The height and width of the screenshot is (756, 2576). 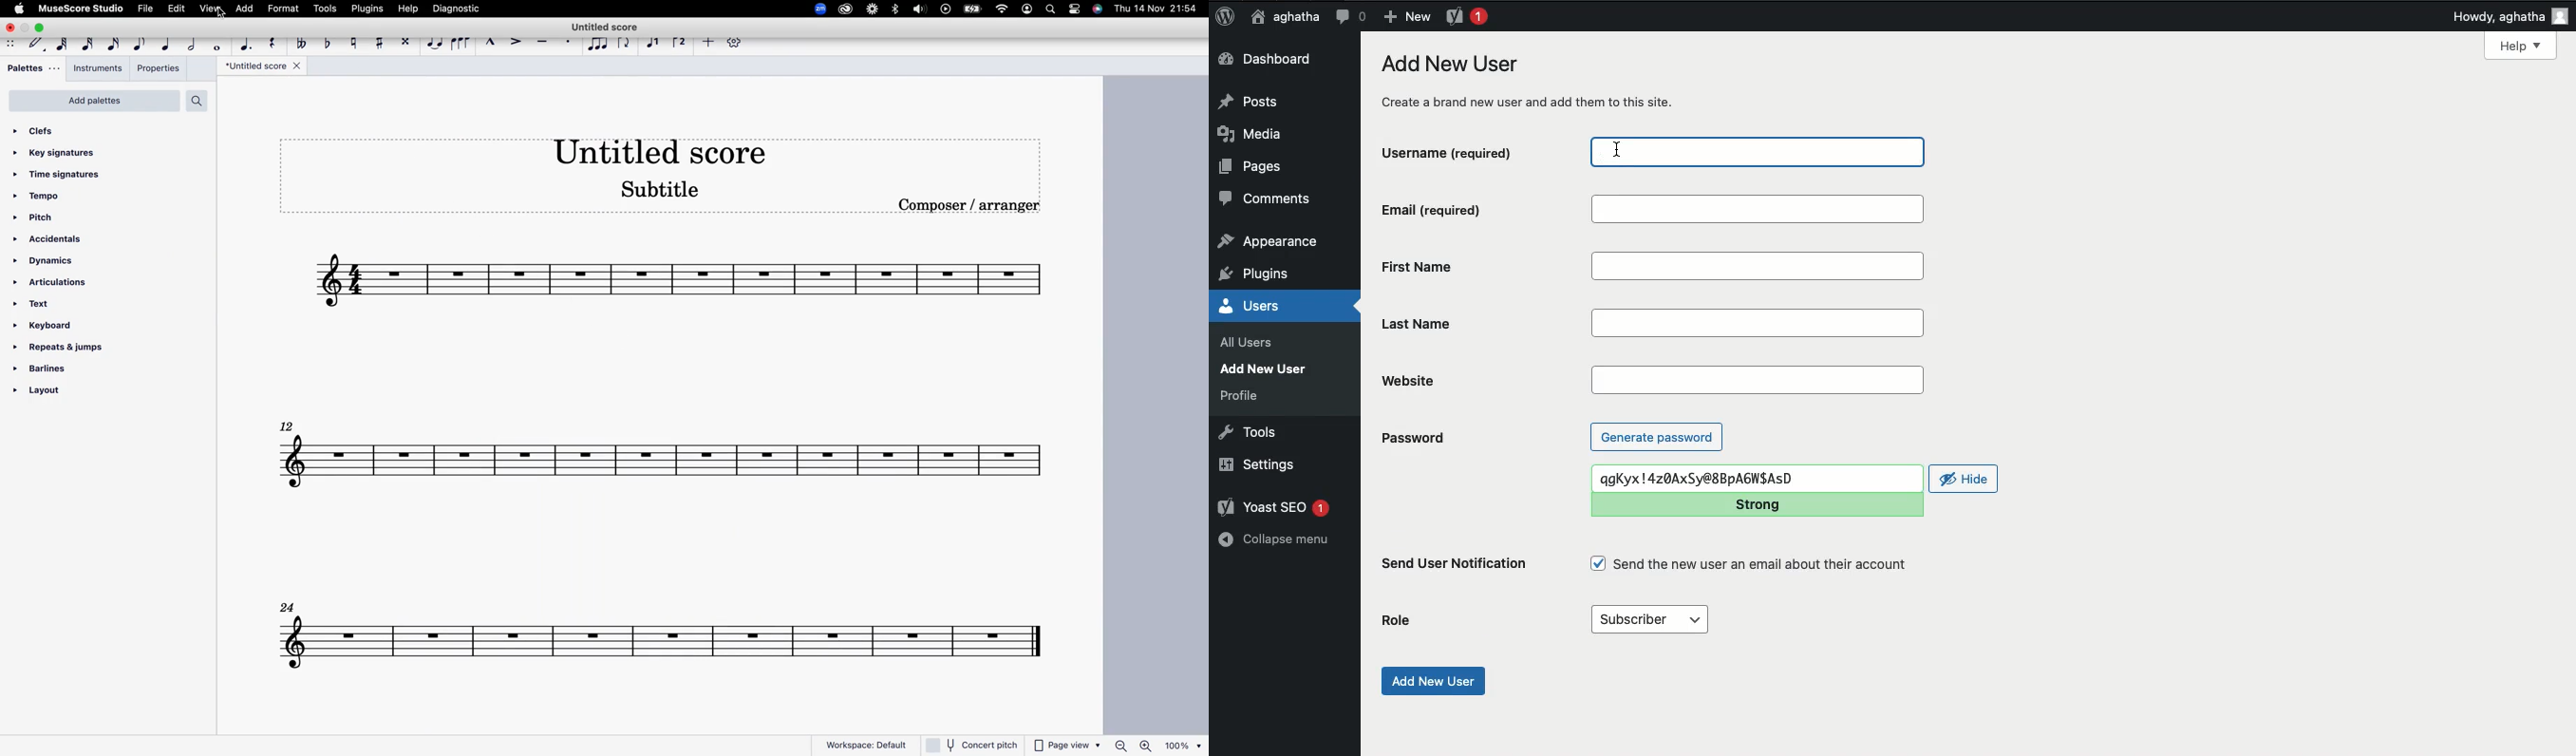 I want to click on double toggle flat, so click(x=298, y=45).